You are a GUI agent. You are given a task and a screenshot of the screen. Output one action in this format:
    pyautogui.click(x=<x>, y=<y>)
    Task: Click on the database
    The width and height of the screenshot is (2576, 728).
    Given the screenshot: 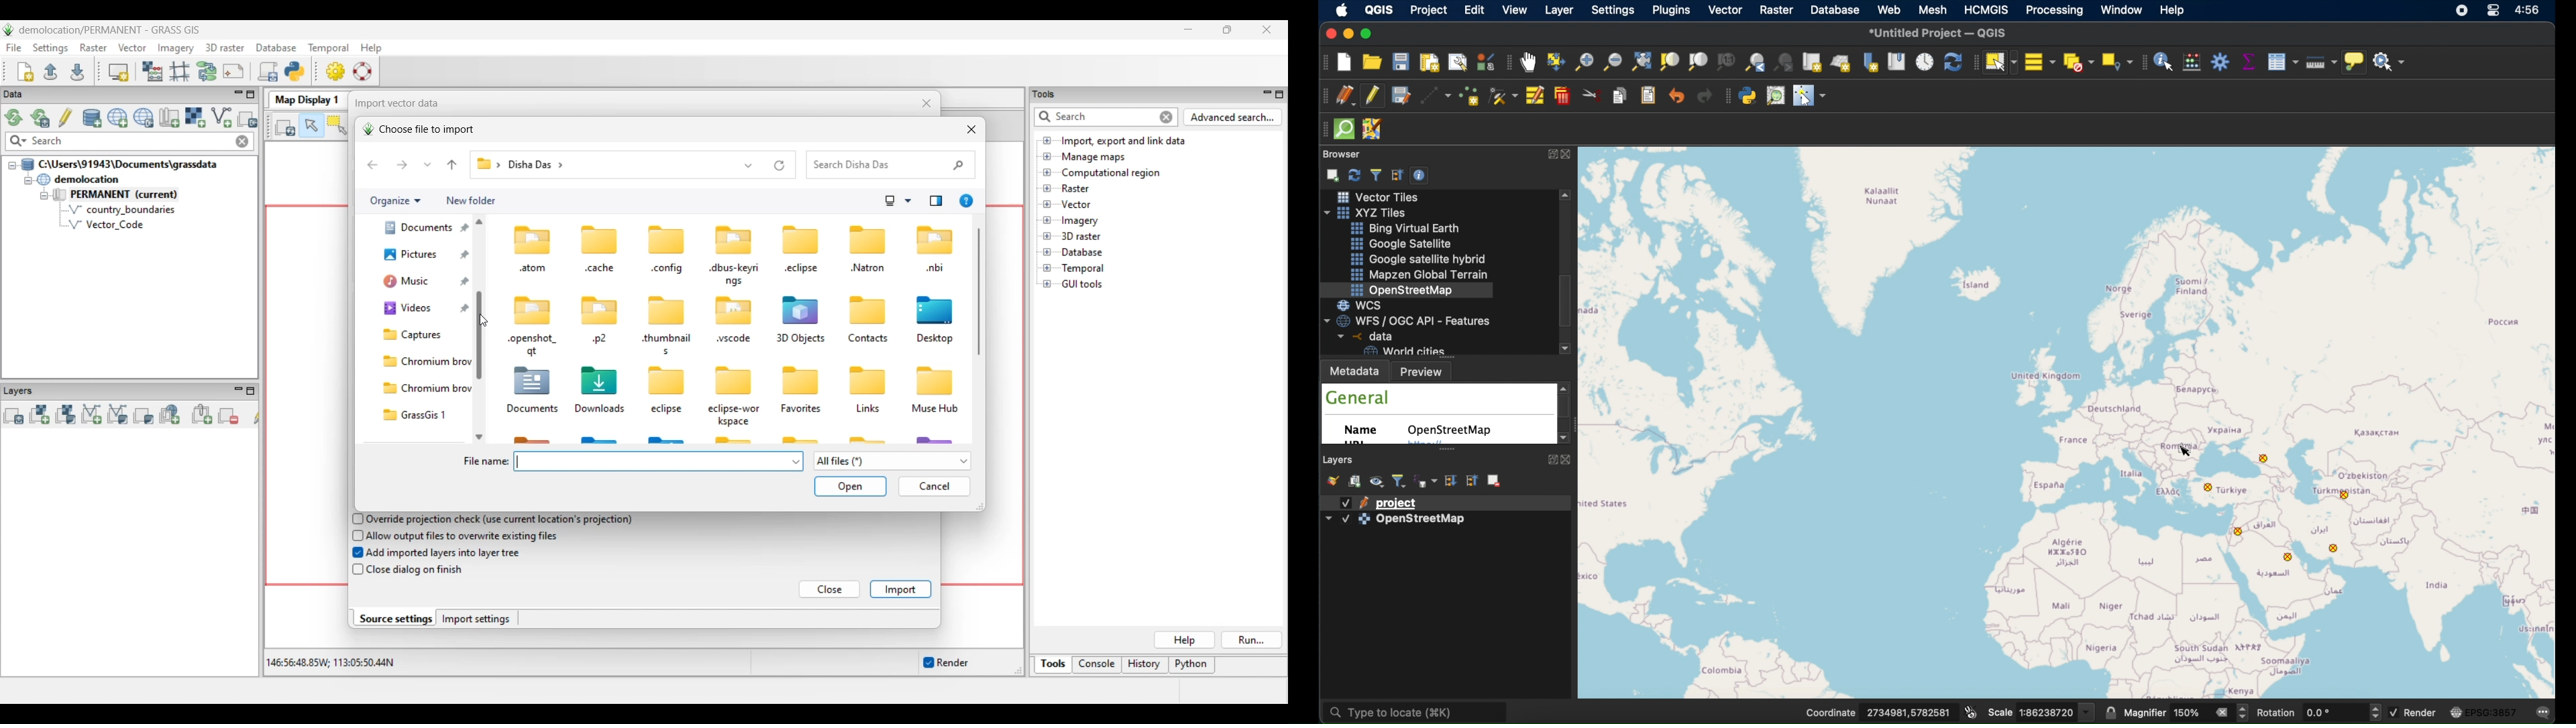 What is the action you would take?
    pyautogui.click(x=1834, y=9)
    